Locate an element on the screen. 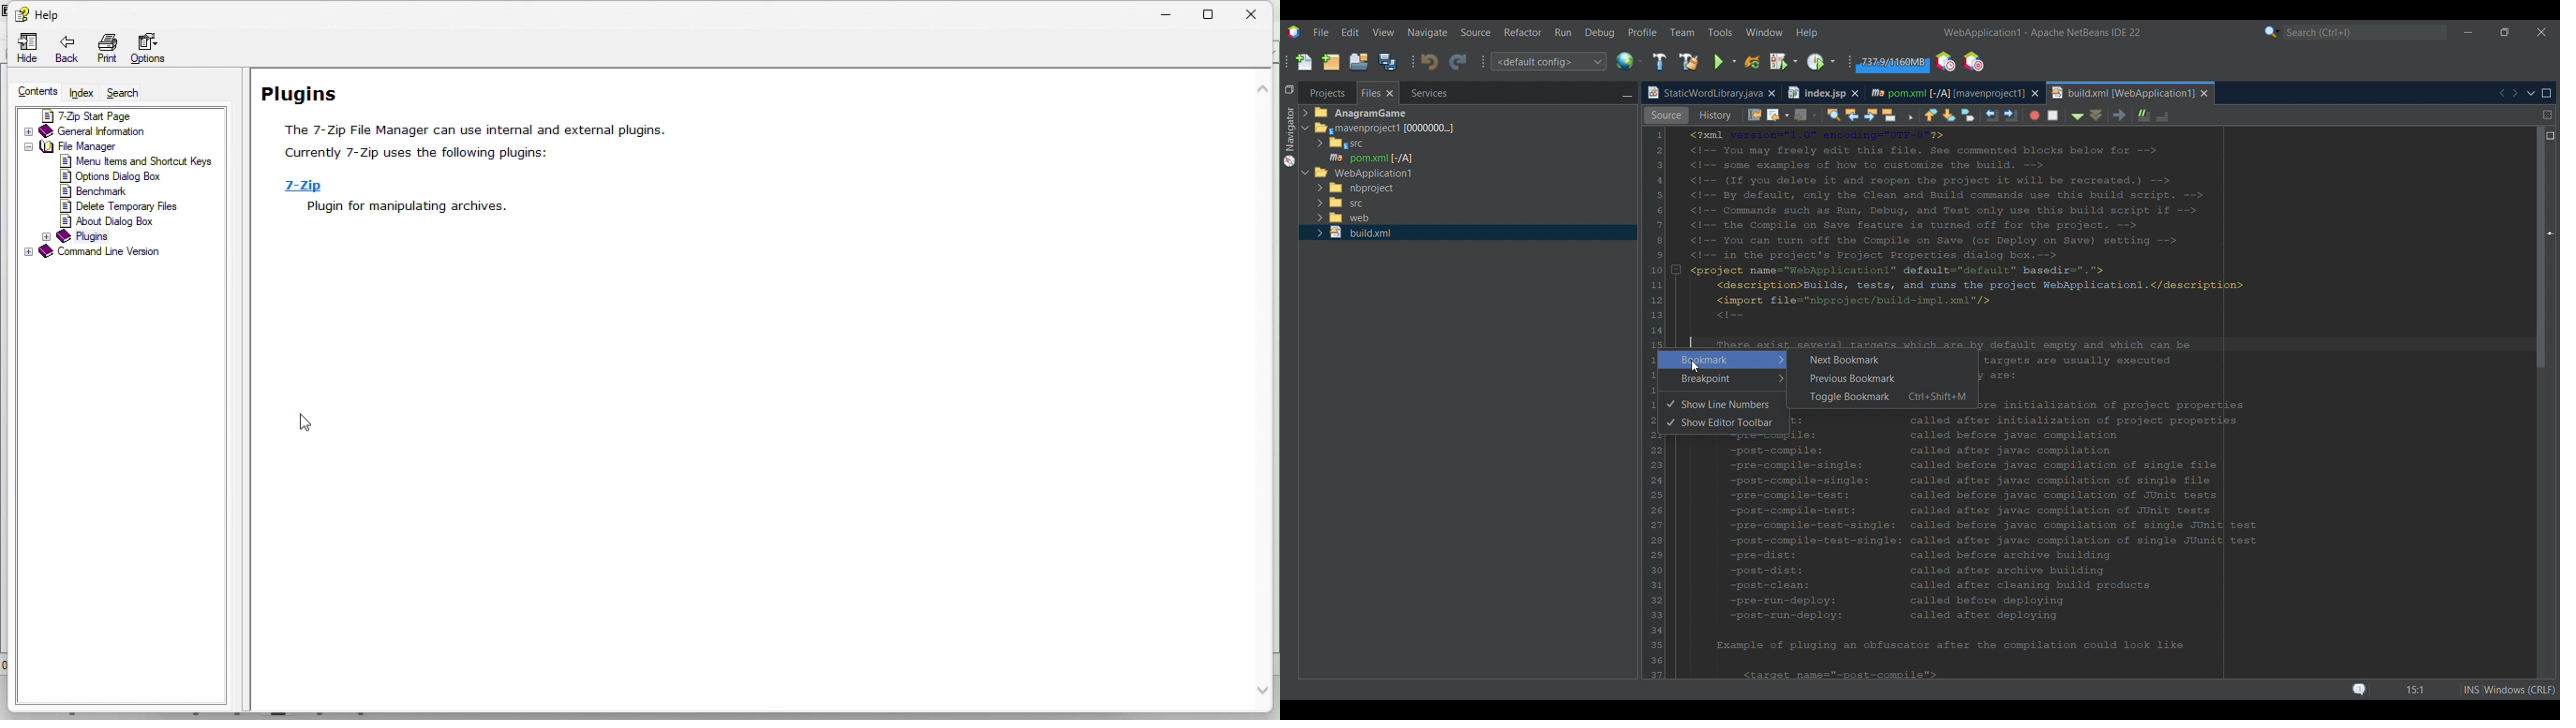 The width and height of the screenshot is (2576, 728). plugins is located at coordinates (80, 235).